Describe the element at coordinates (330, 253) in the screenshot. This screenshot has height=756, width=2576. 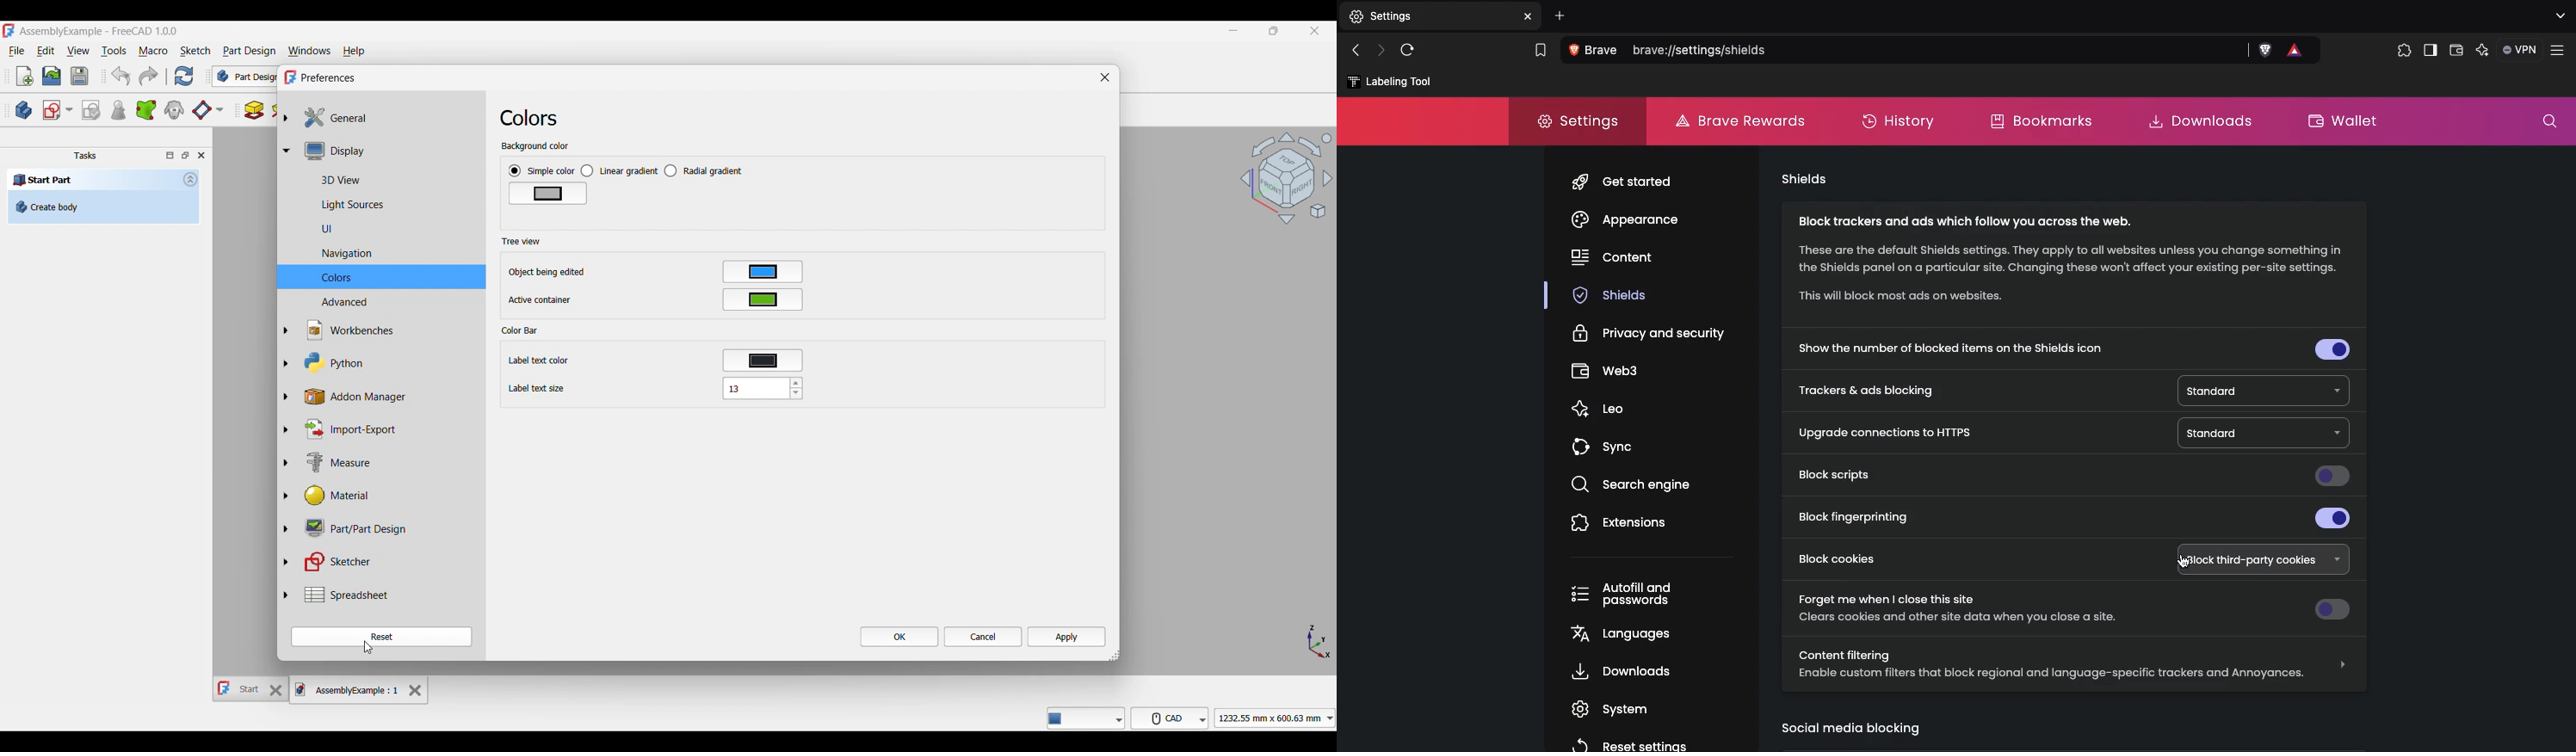
I see `Navigation` at that location.